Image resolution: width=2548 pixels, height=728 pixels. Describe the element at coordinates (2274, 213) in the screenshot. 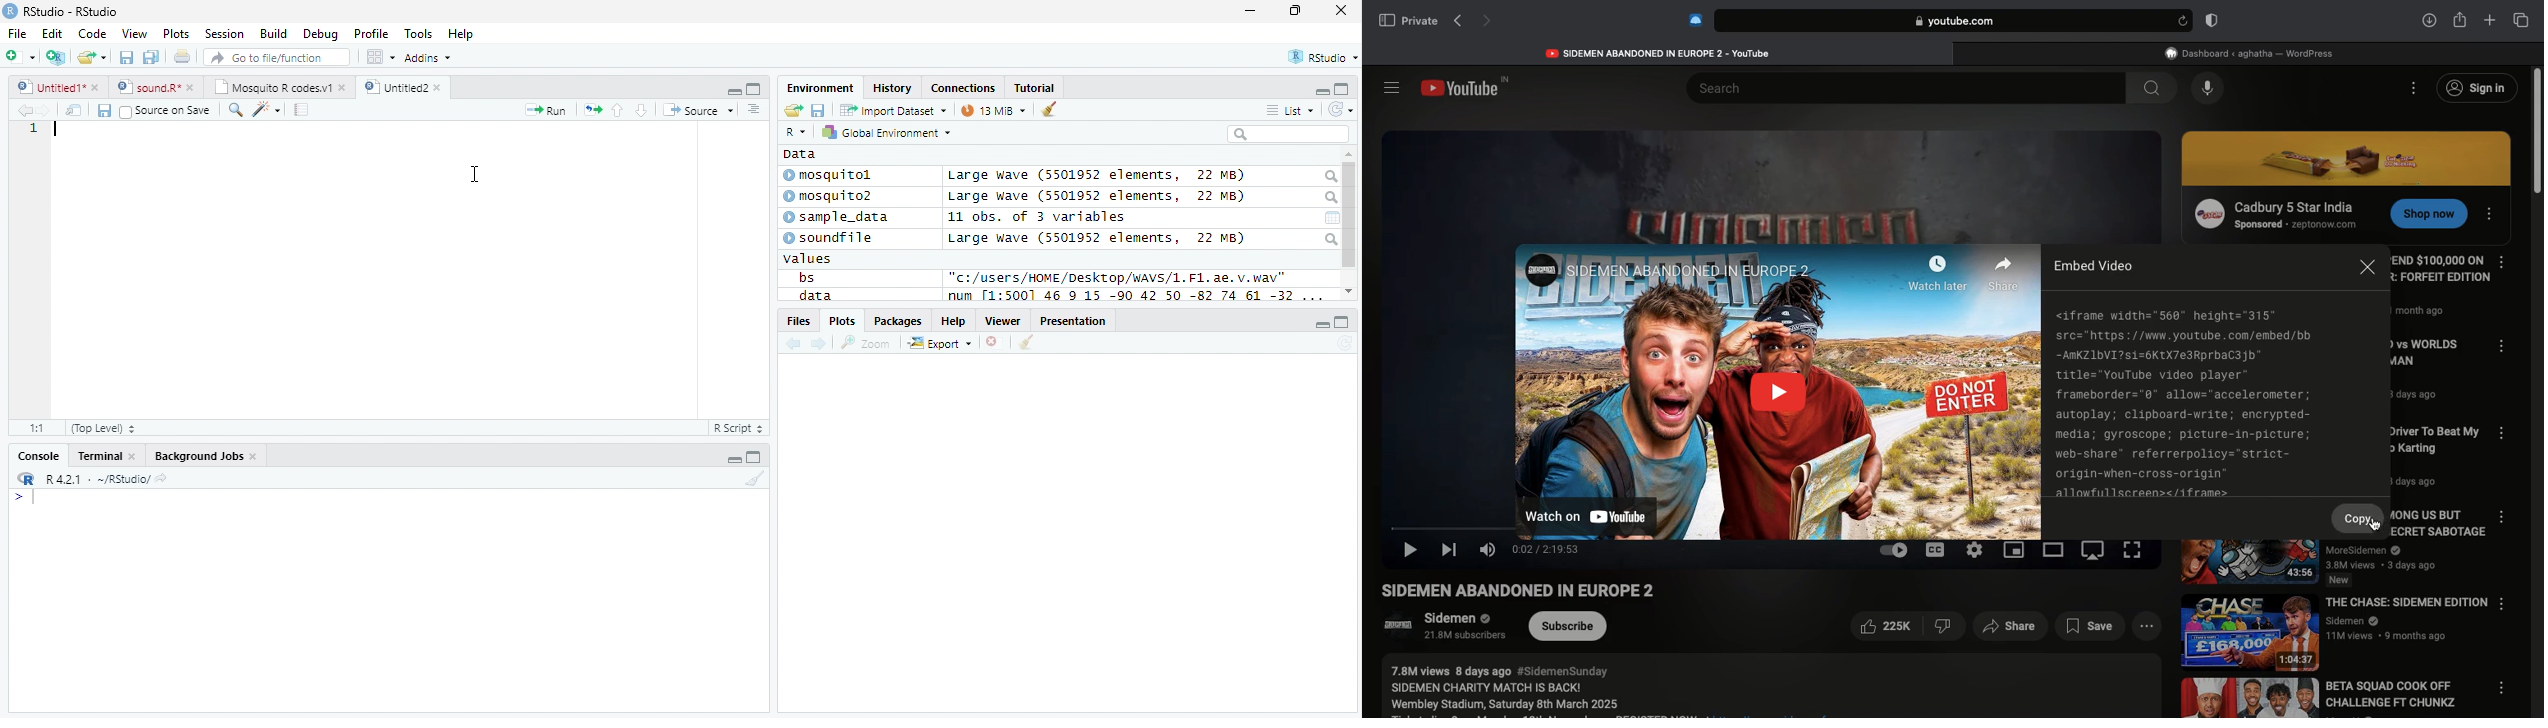

I see `Ad` at that location.